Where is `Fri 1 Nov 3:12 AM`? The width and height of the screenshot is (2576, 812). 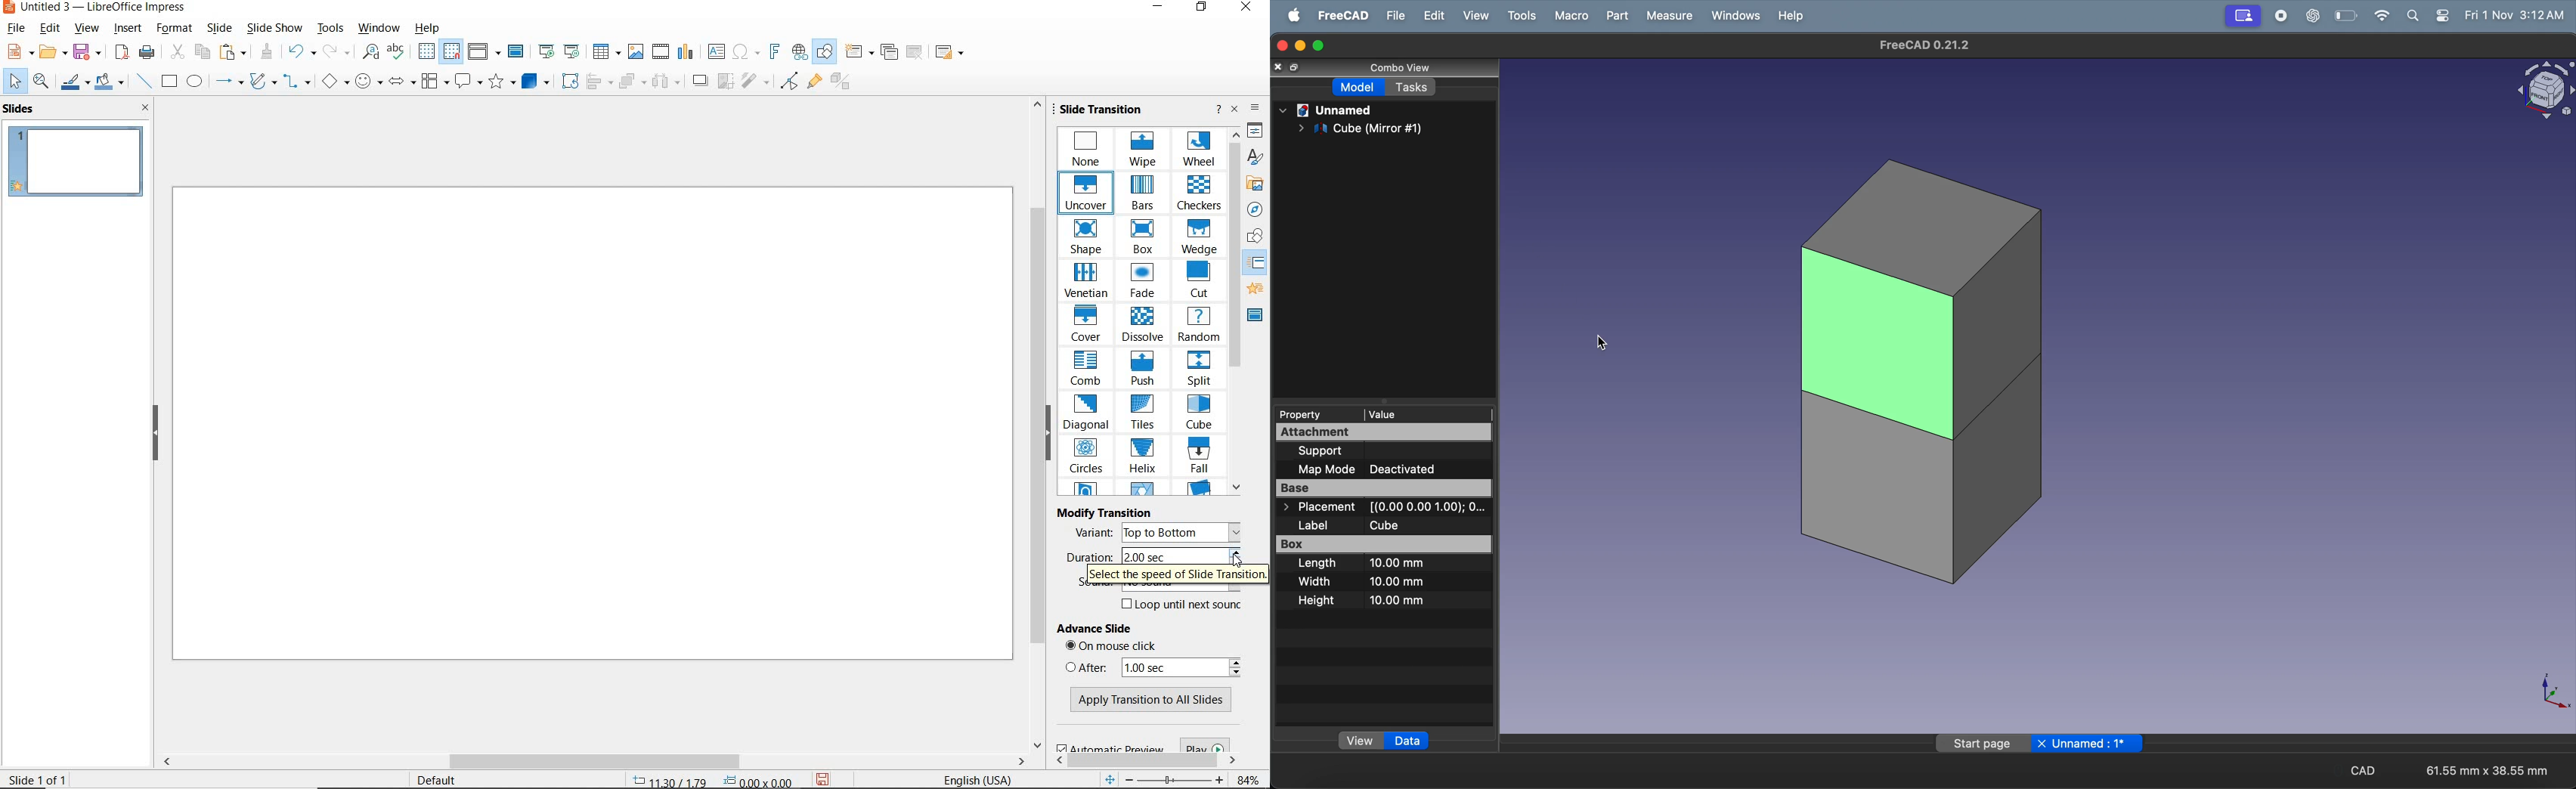
Fri 1 Nov 3:12 AM is located at coordinates (2515, 13).